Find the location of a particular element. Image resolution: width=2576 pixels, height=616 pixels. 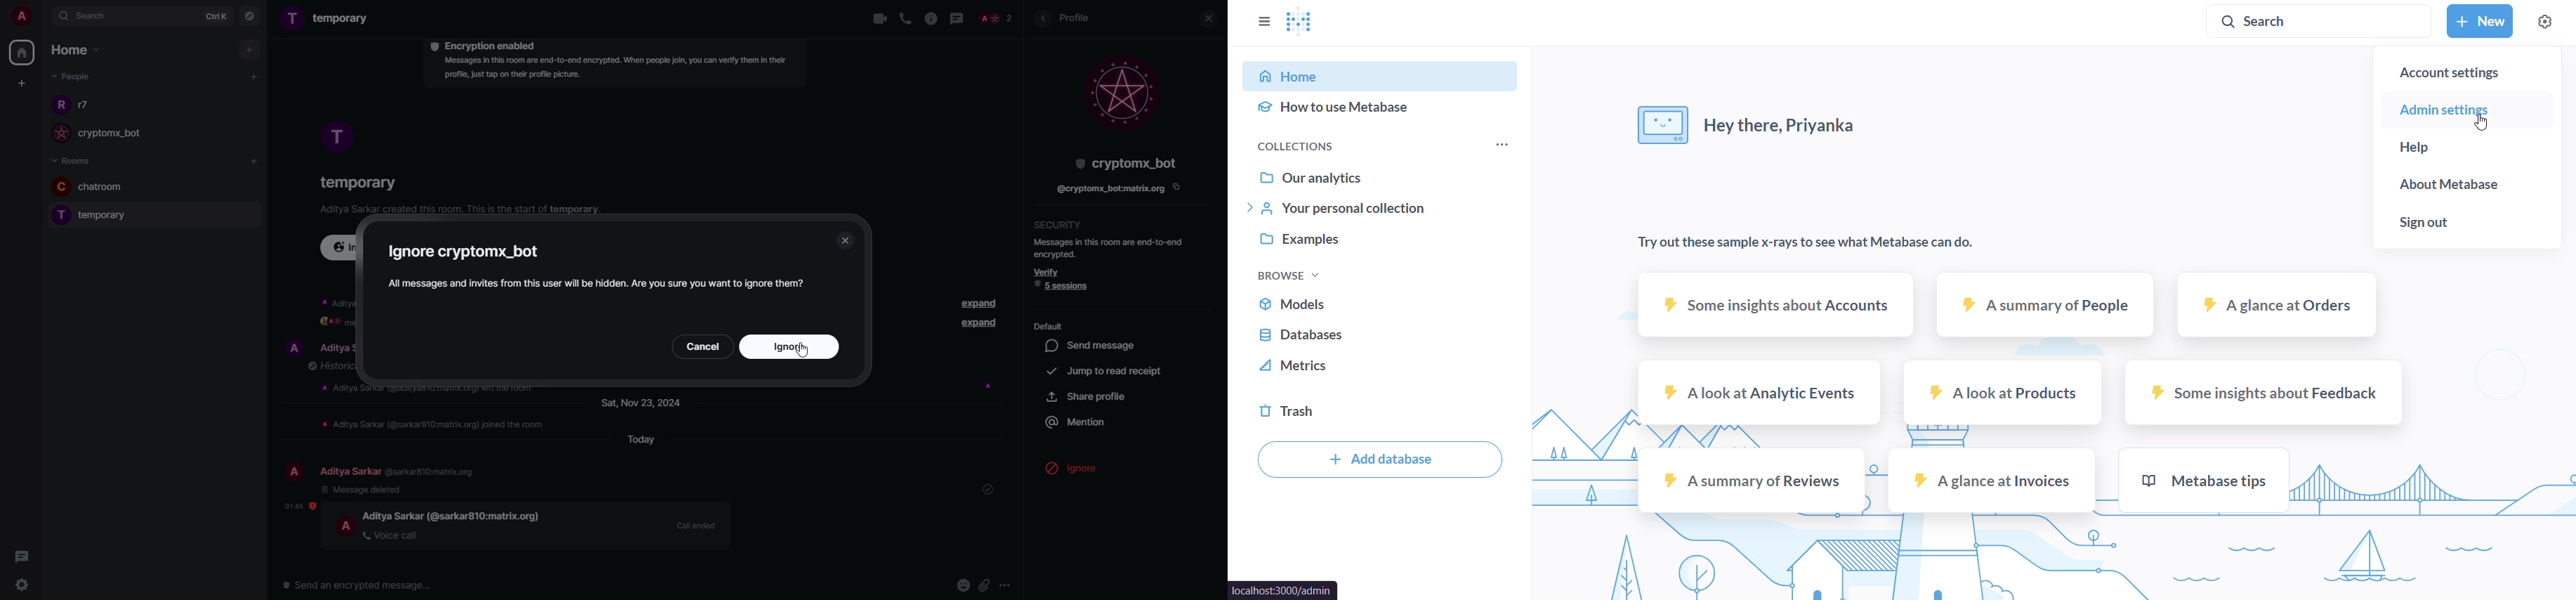

ctrlK is located at coordinates (211, 15).